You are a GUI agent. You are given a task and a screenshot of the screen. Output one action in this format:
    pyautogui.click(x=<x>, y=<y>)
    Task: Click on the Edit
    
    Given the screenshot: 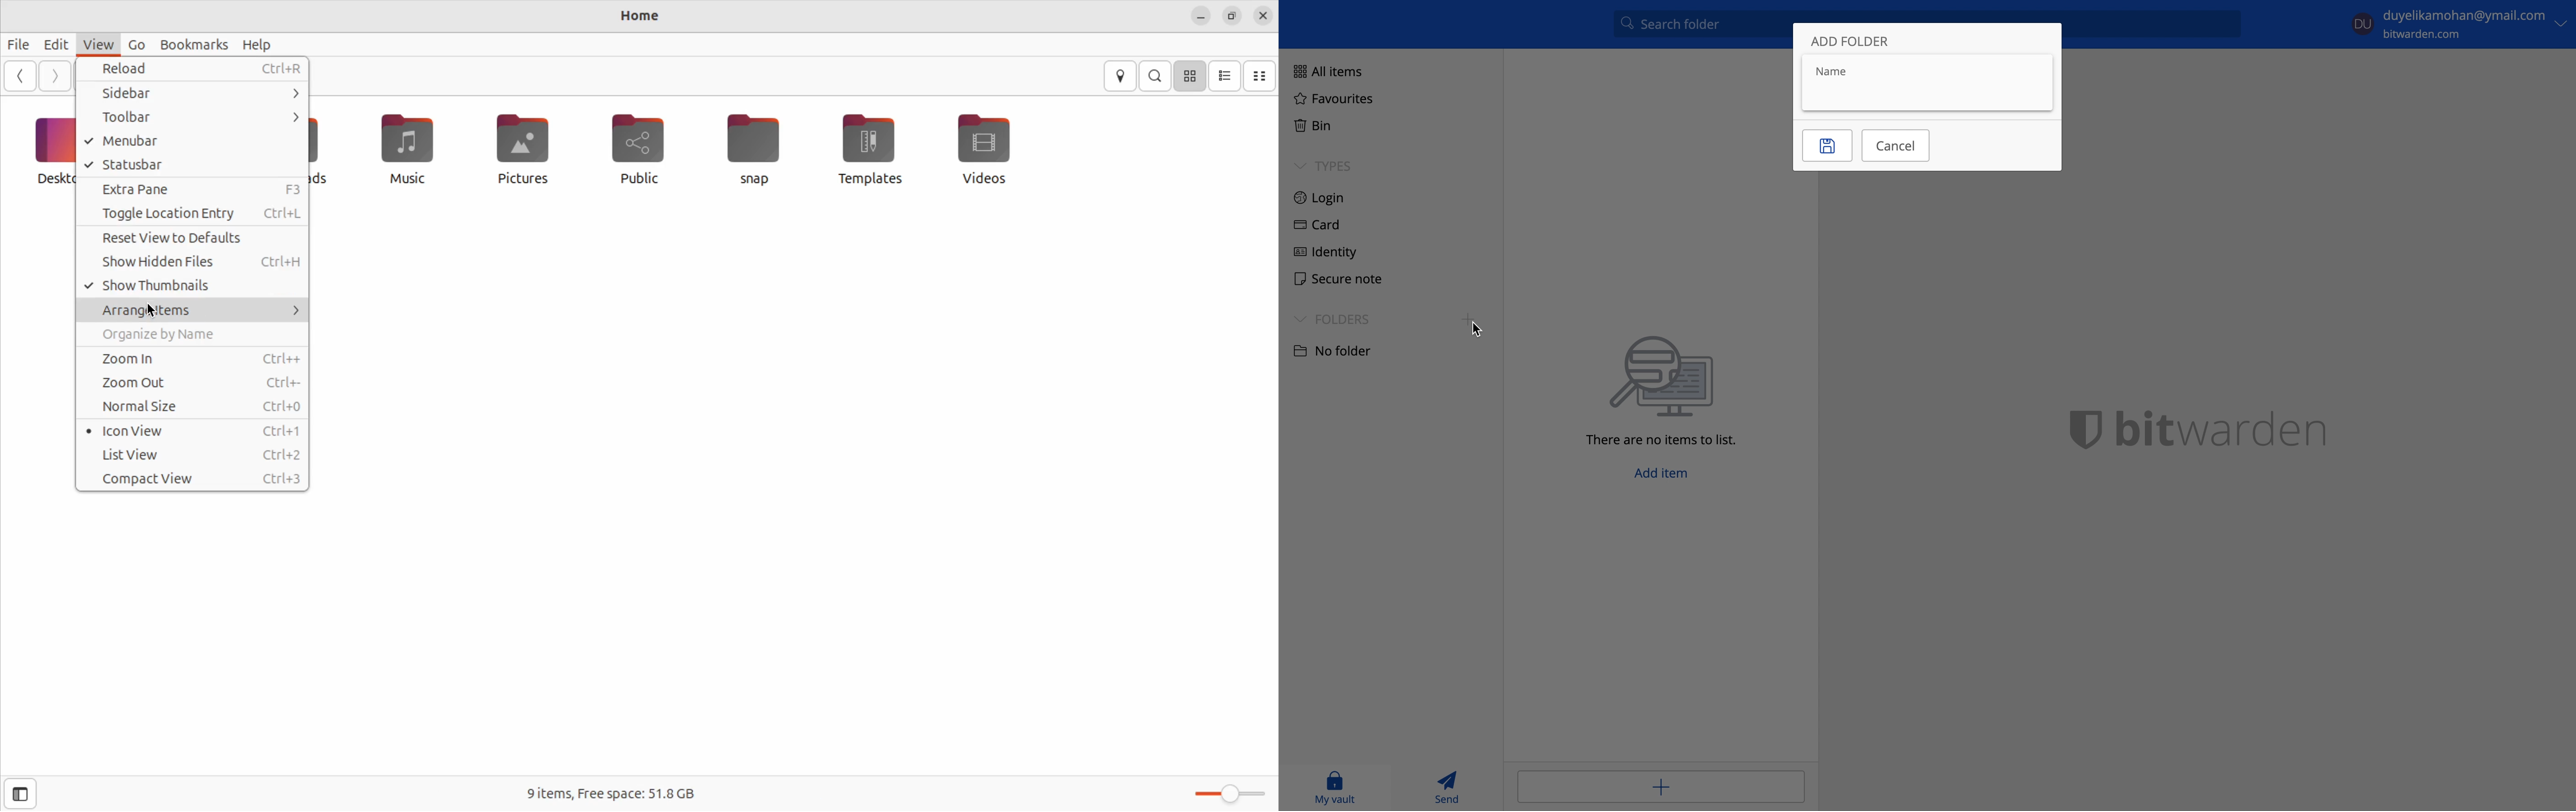 What is the action you would take?
    pyautogui.click(x=54, y=44)
    